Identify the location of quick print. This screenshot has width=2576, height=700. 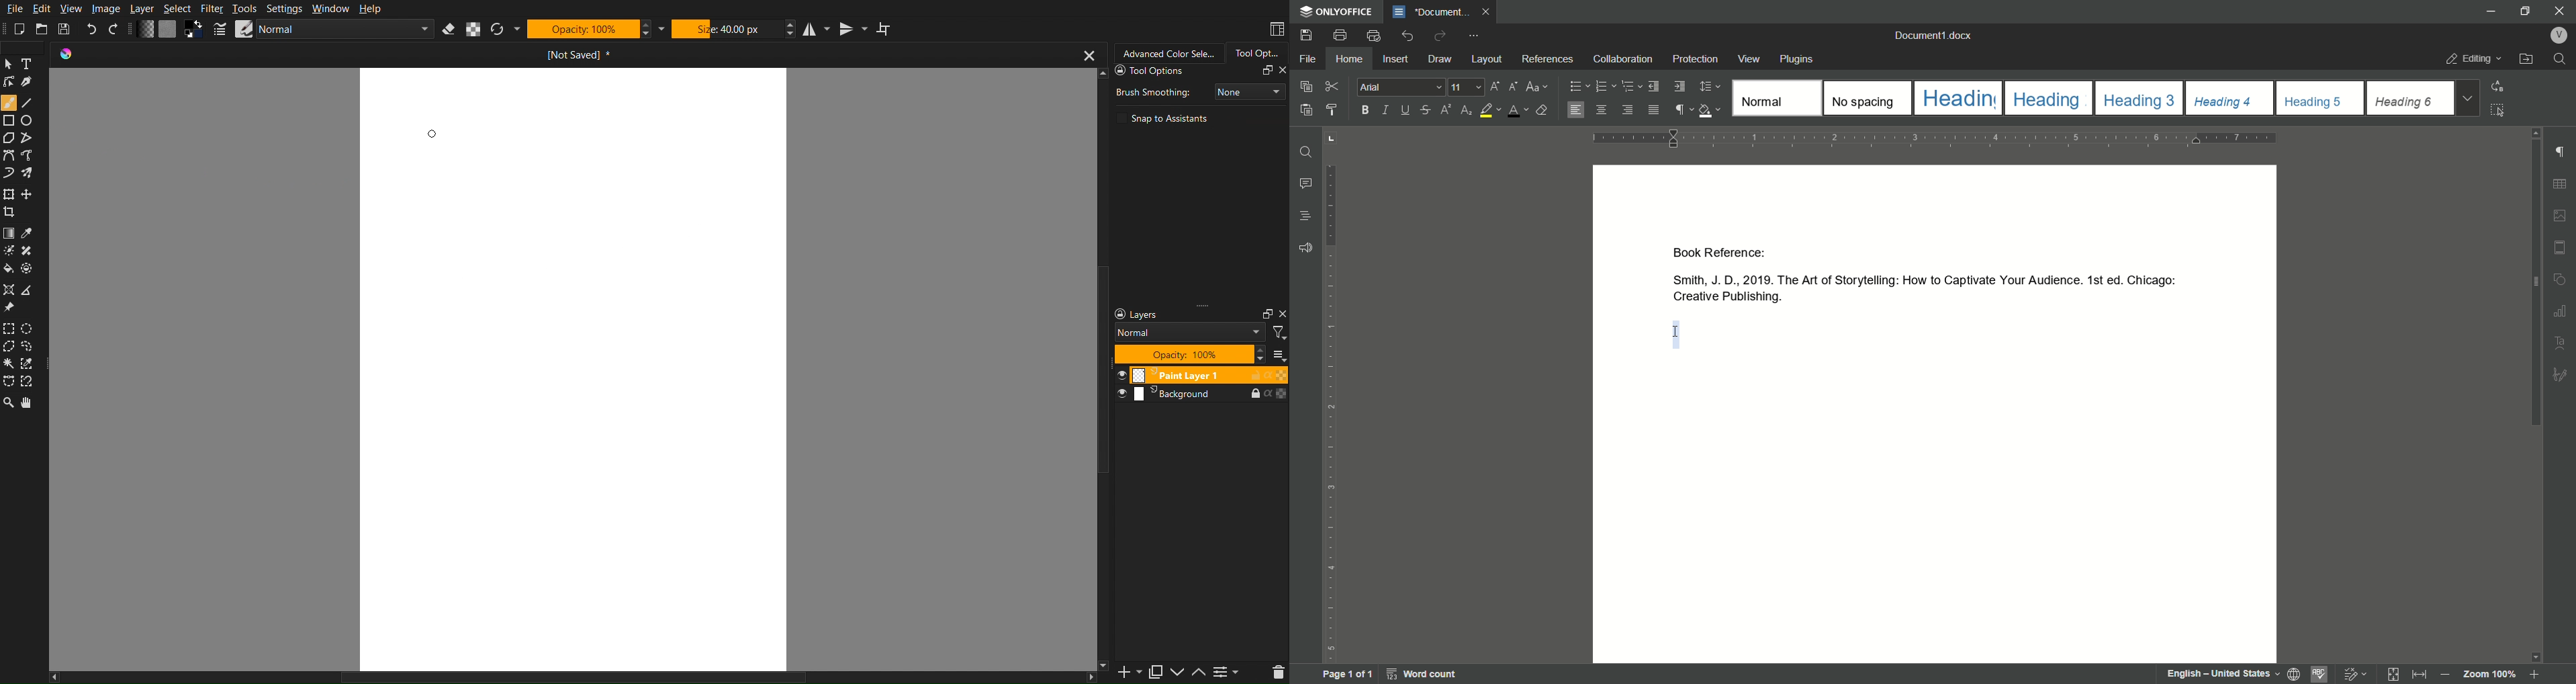
(1374, 36).